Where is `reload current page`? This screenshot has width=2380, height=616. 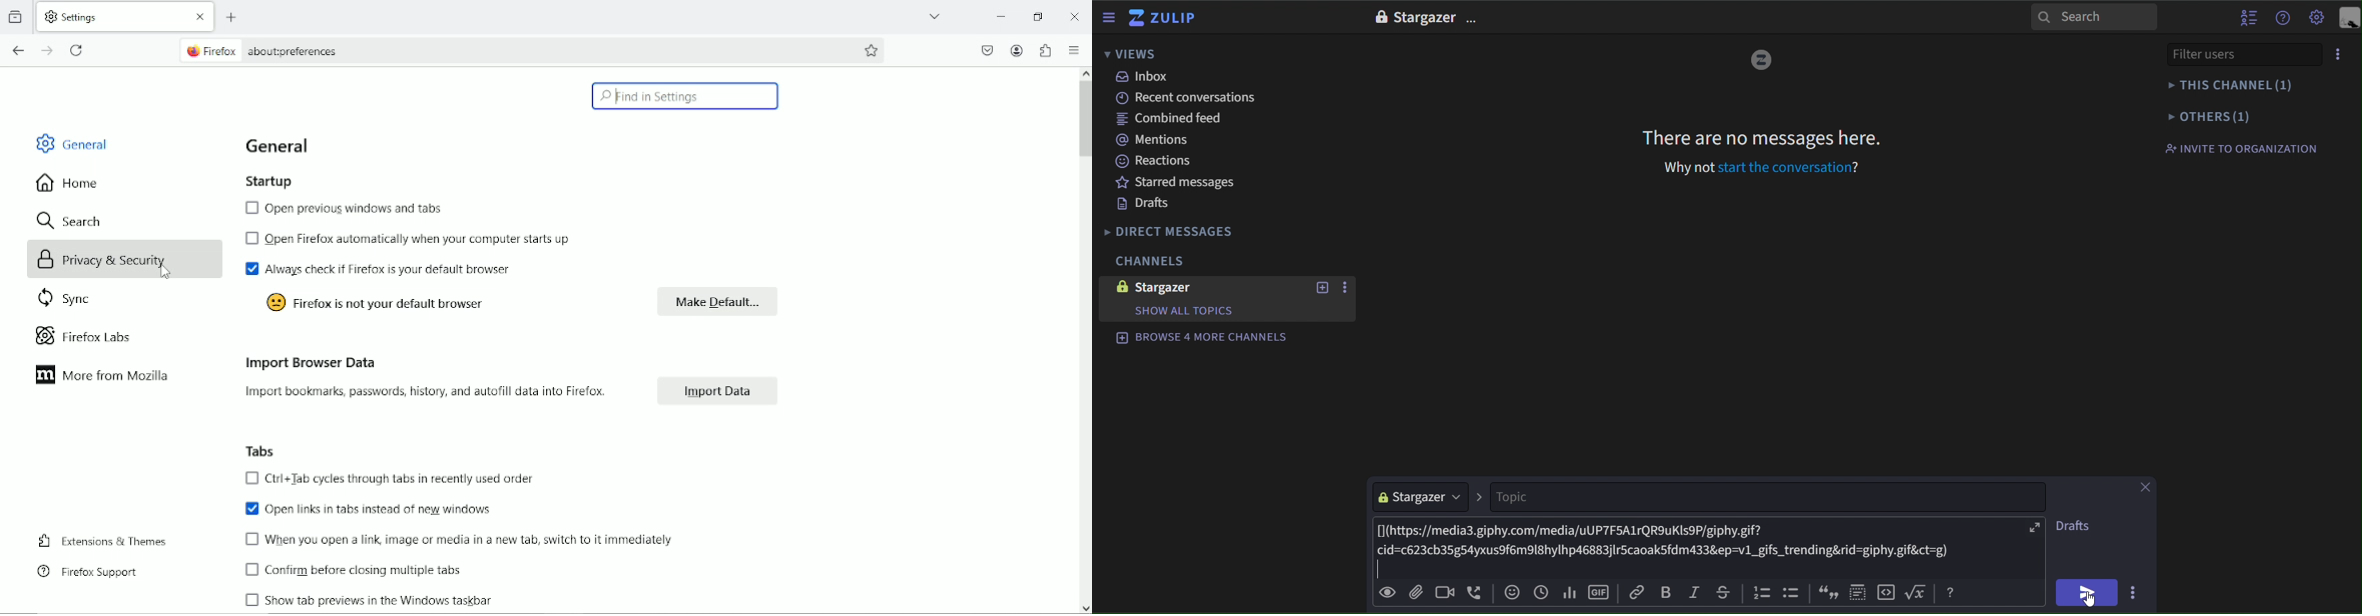 reload current page is located at coordinates (79, 49).